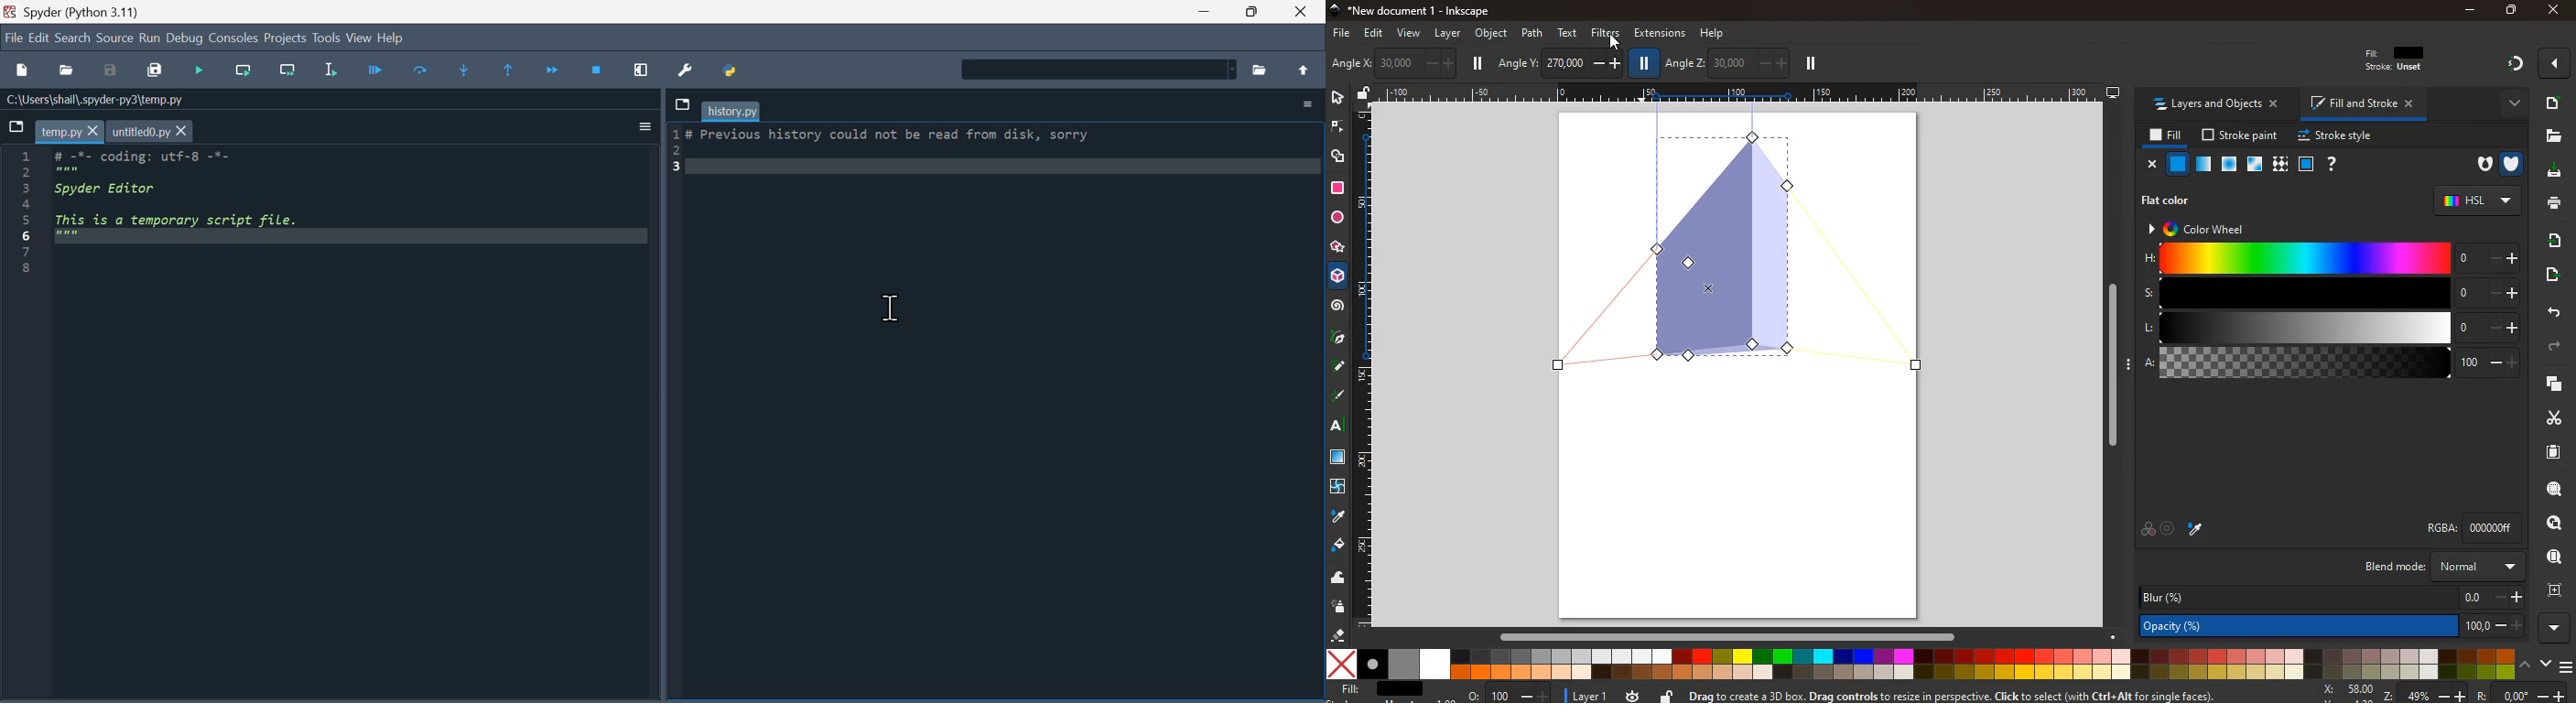  What do you see at coordinates (1337, 370) in the screenshot?
I see `draw` at bounding box center [1337, 370].